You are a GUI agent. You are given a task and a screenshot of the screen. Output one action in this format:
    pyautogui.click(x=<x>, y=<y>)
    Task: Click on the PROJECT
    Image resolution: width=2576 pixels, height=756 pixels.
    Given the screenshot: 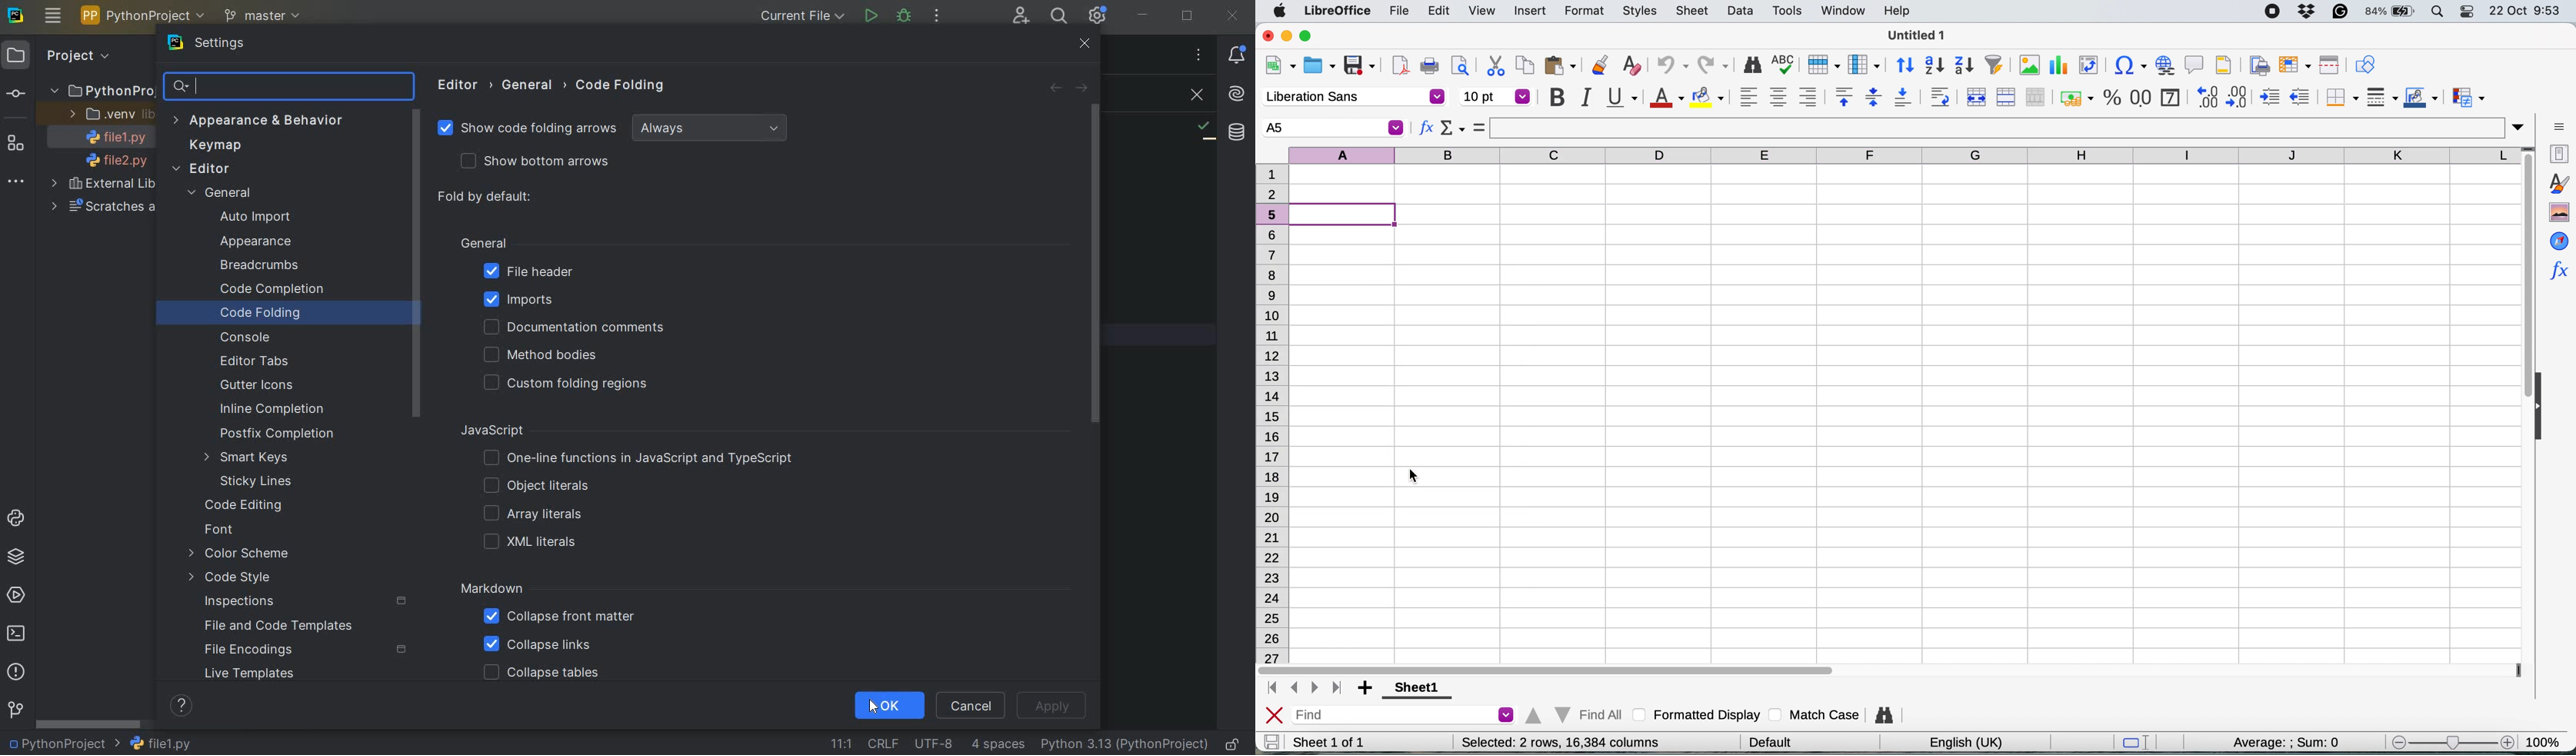 What is the action you would take?
    pyautogui.click(x=60, y=56)
    